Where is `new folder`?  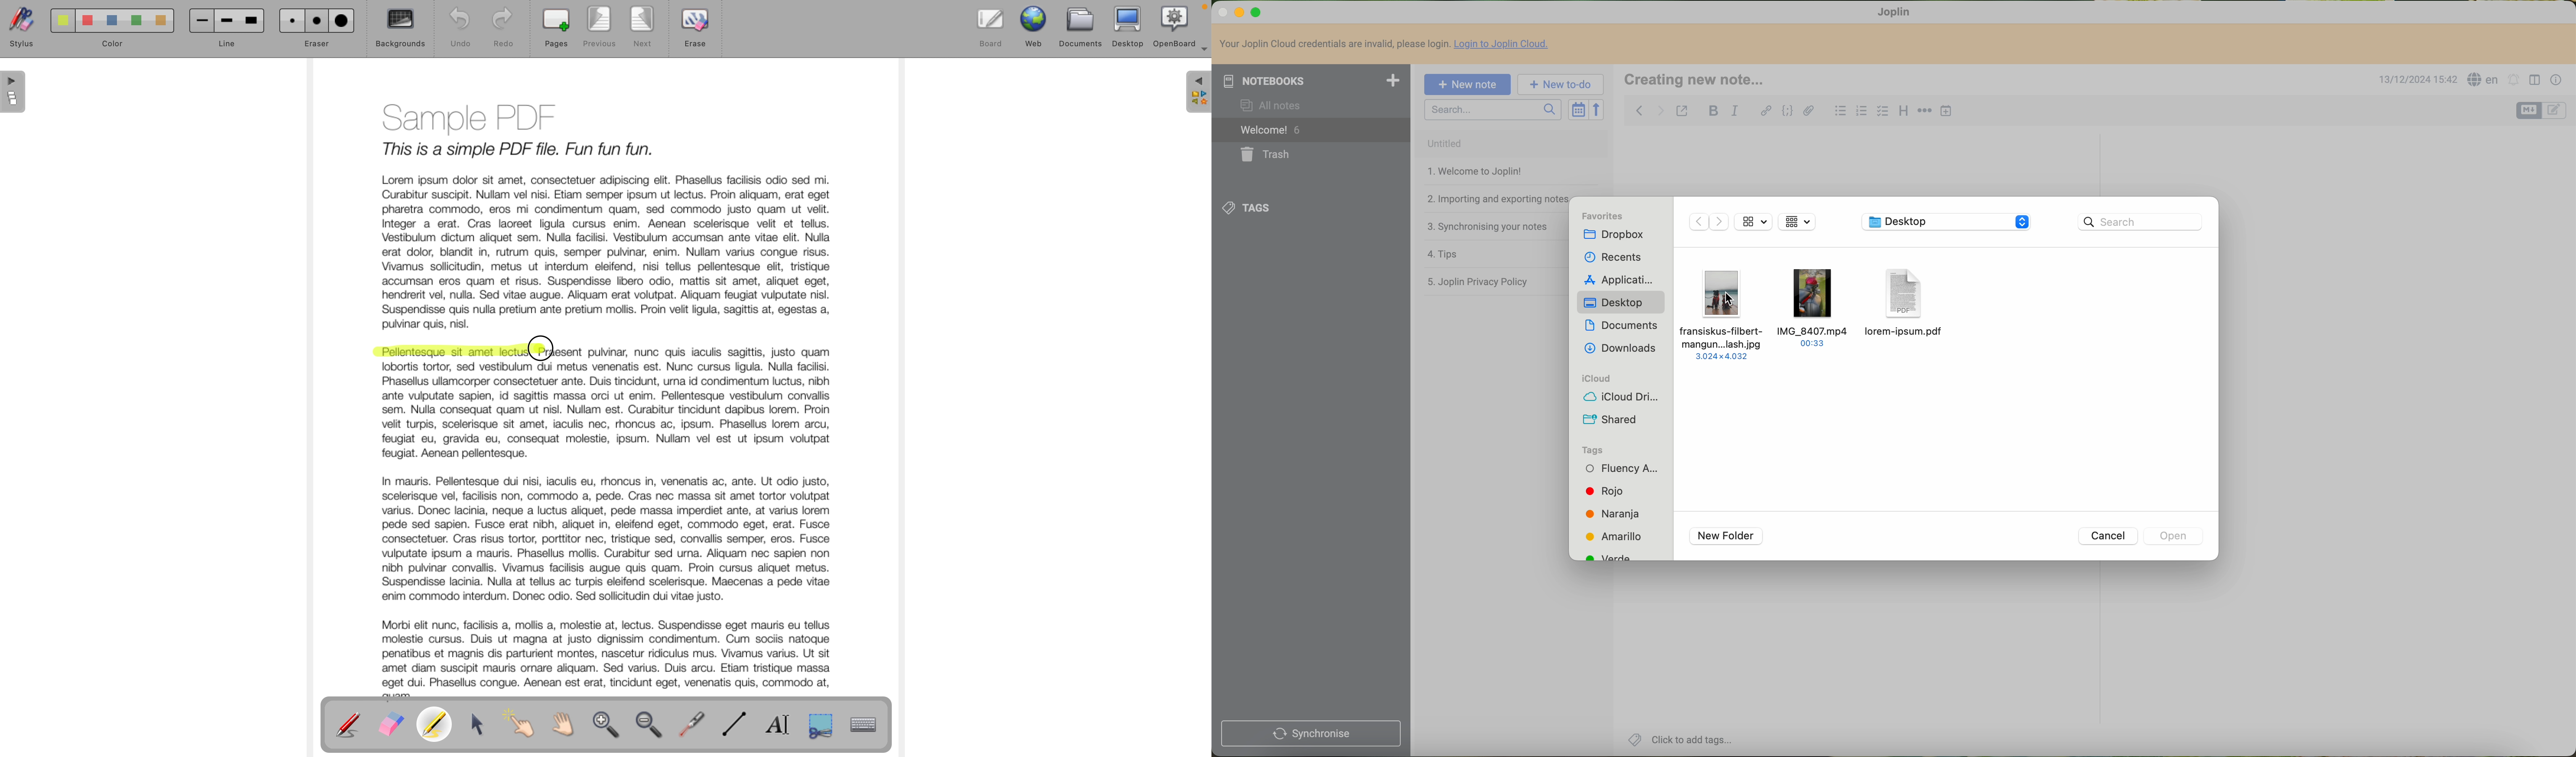
new folder is located at coordinates (1728, 535).